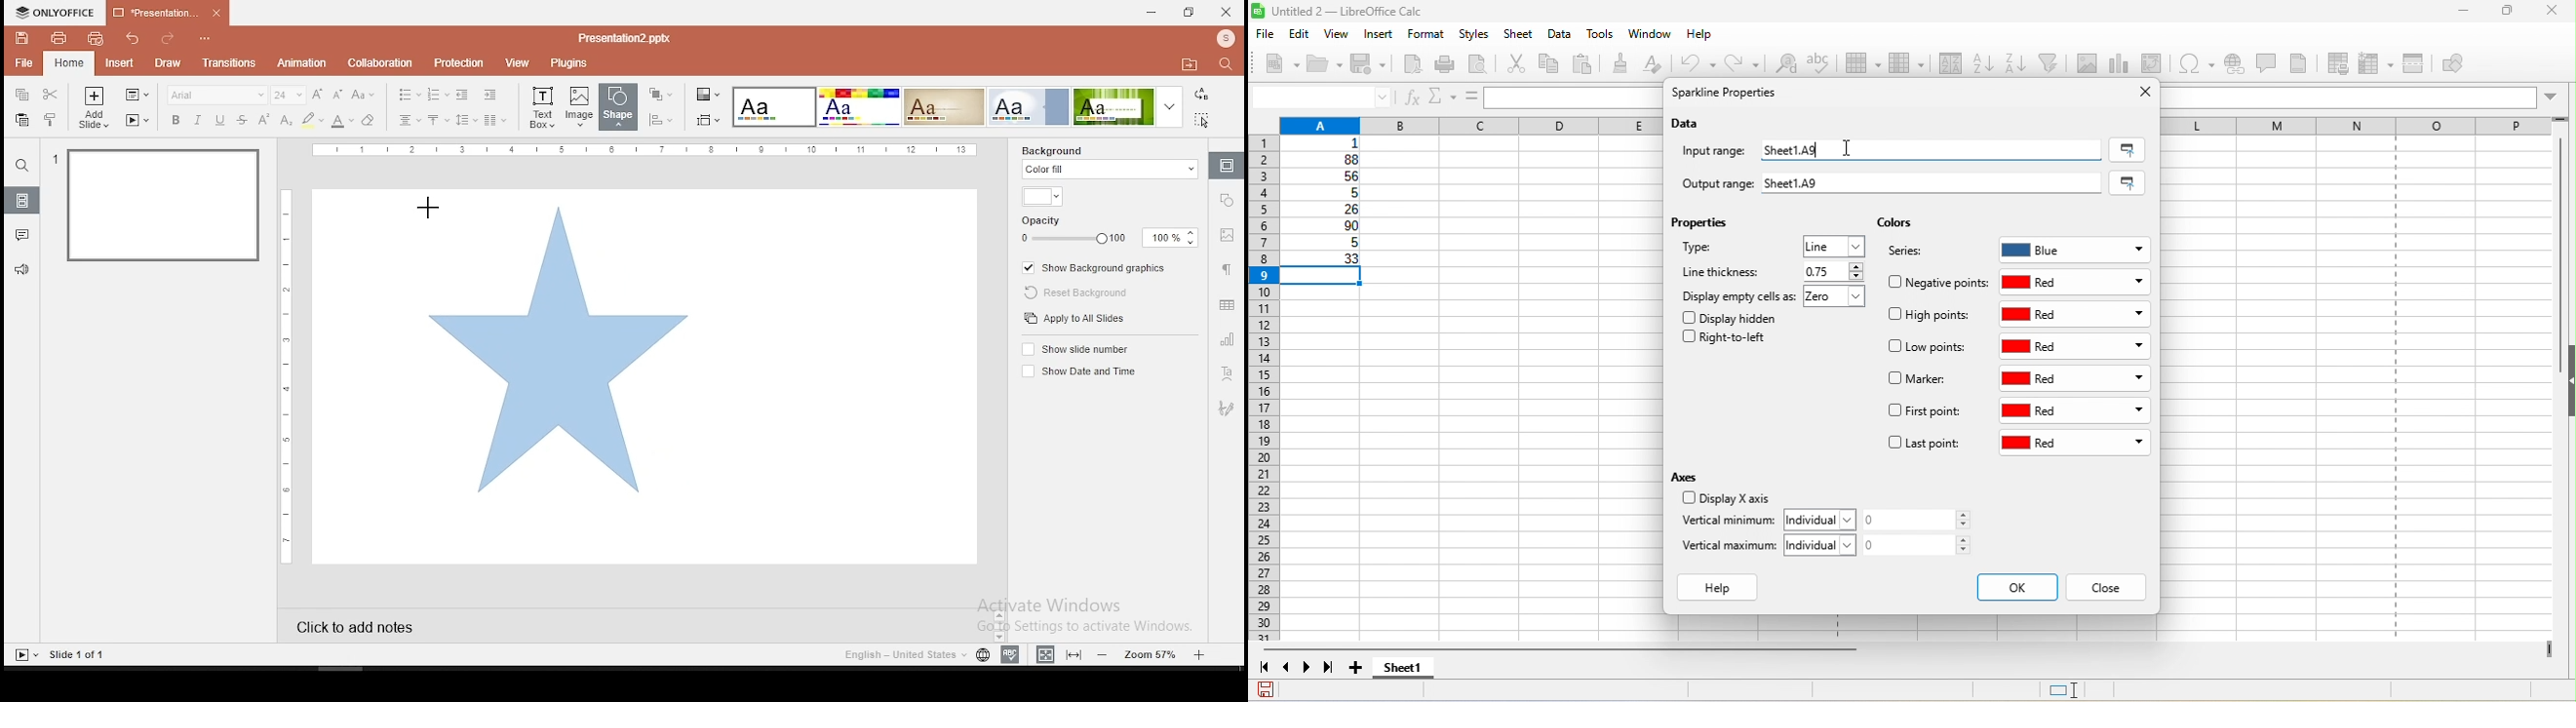 This screenshot has width=2576, height=728. Describe the element at coordinates (1935, 184) in the screenshot. I see `sheet a9` at that location.